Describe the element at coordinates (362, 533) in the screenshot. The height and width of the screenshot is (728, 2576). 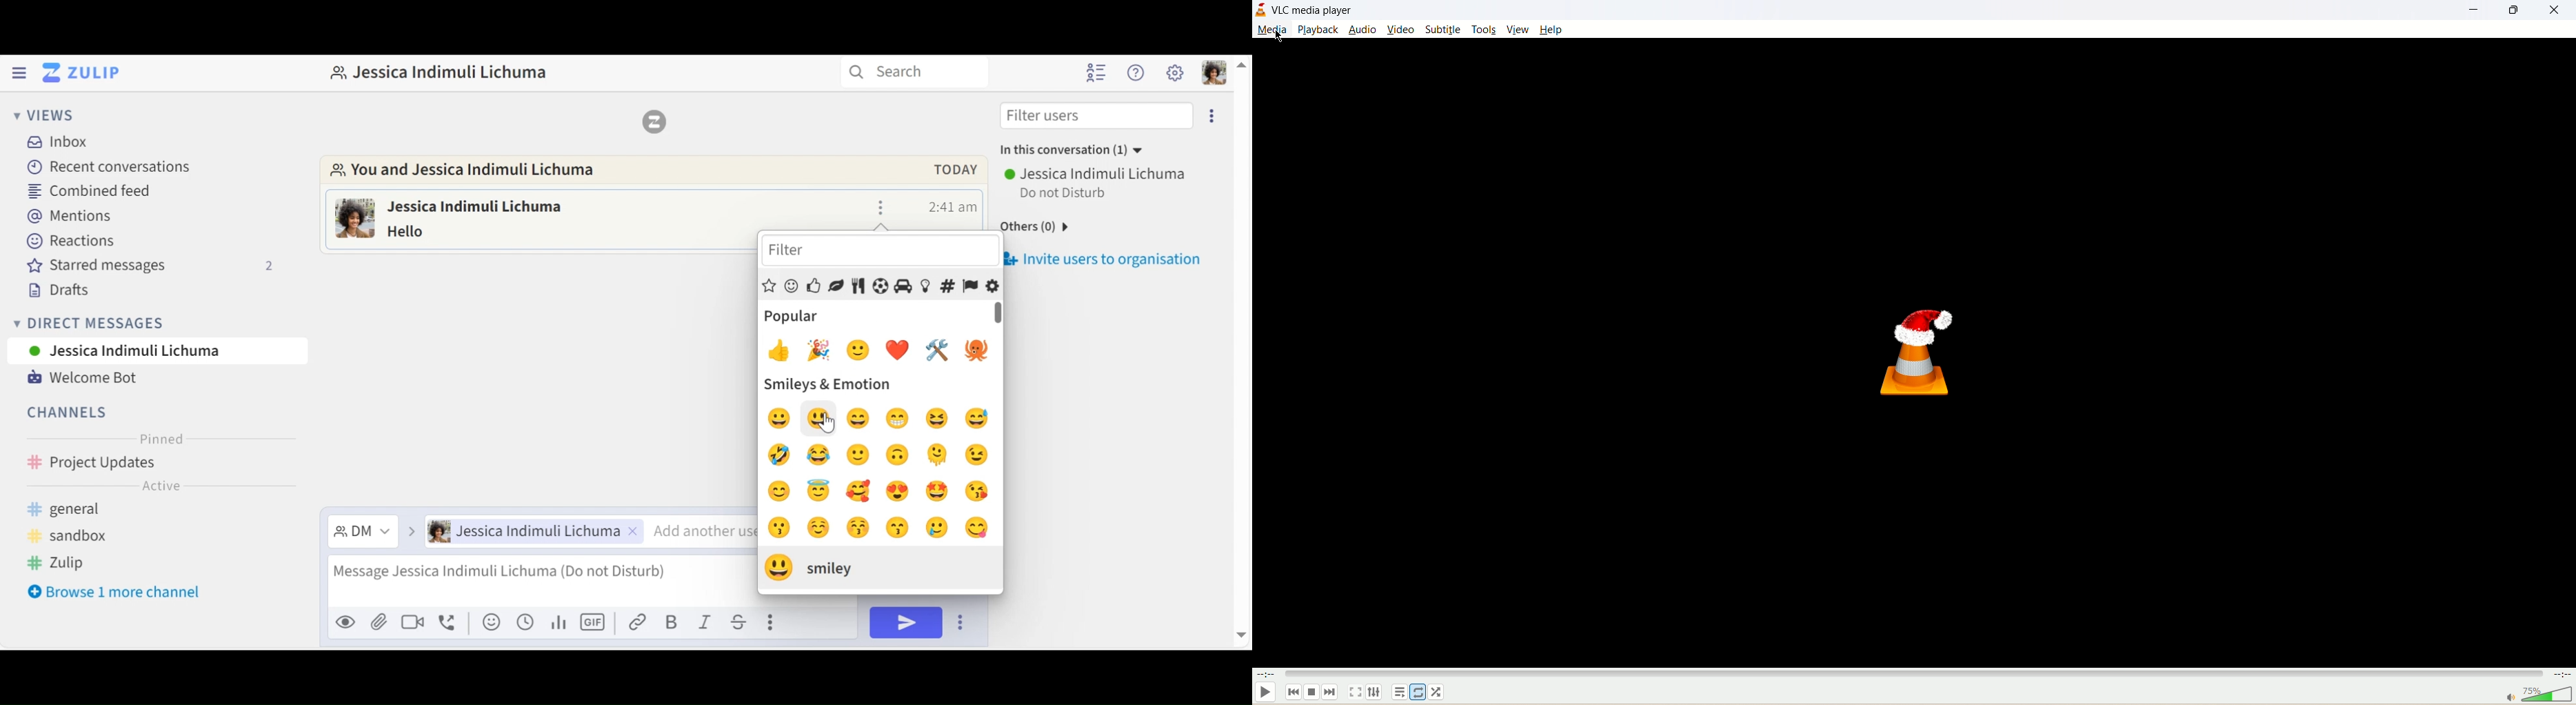
I see `Filter messages` at that location.